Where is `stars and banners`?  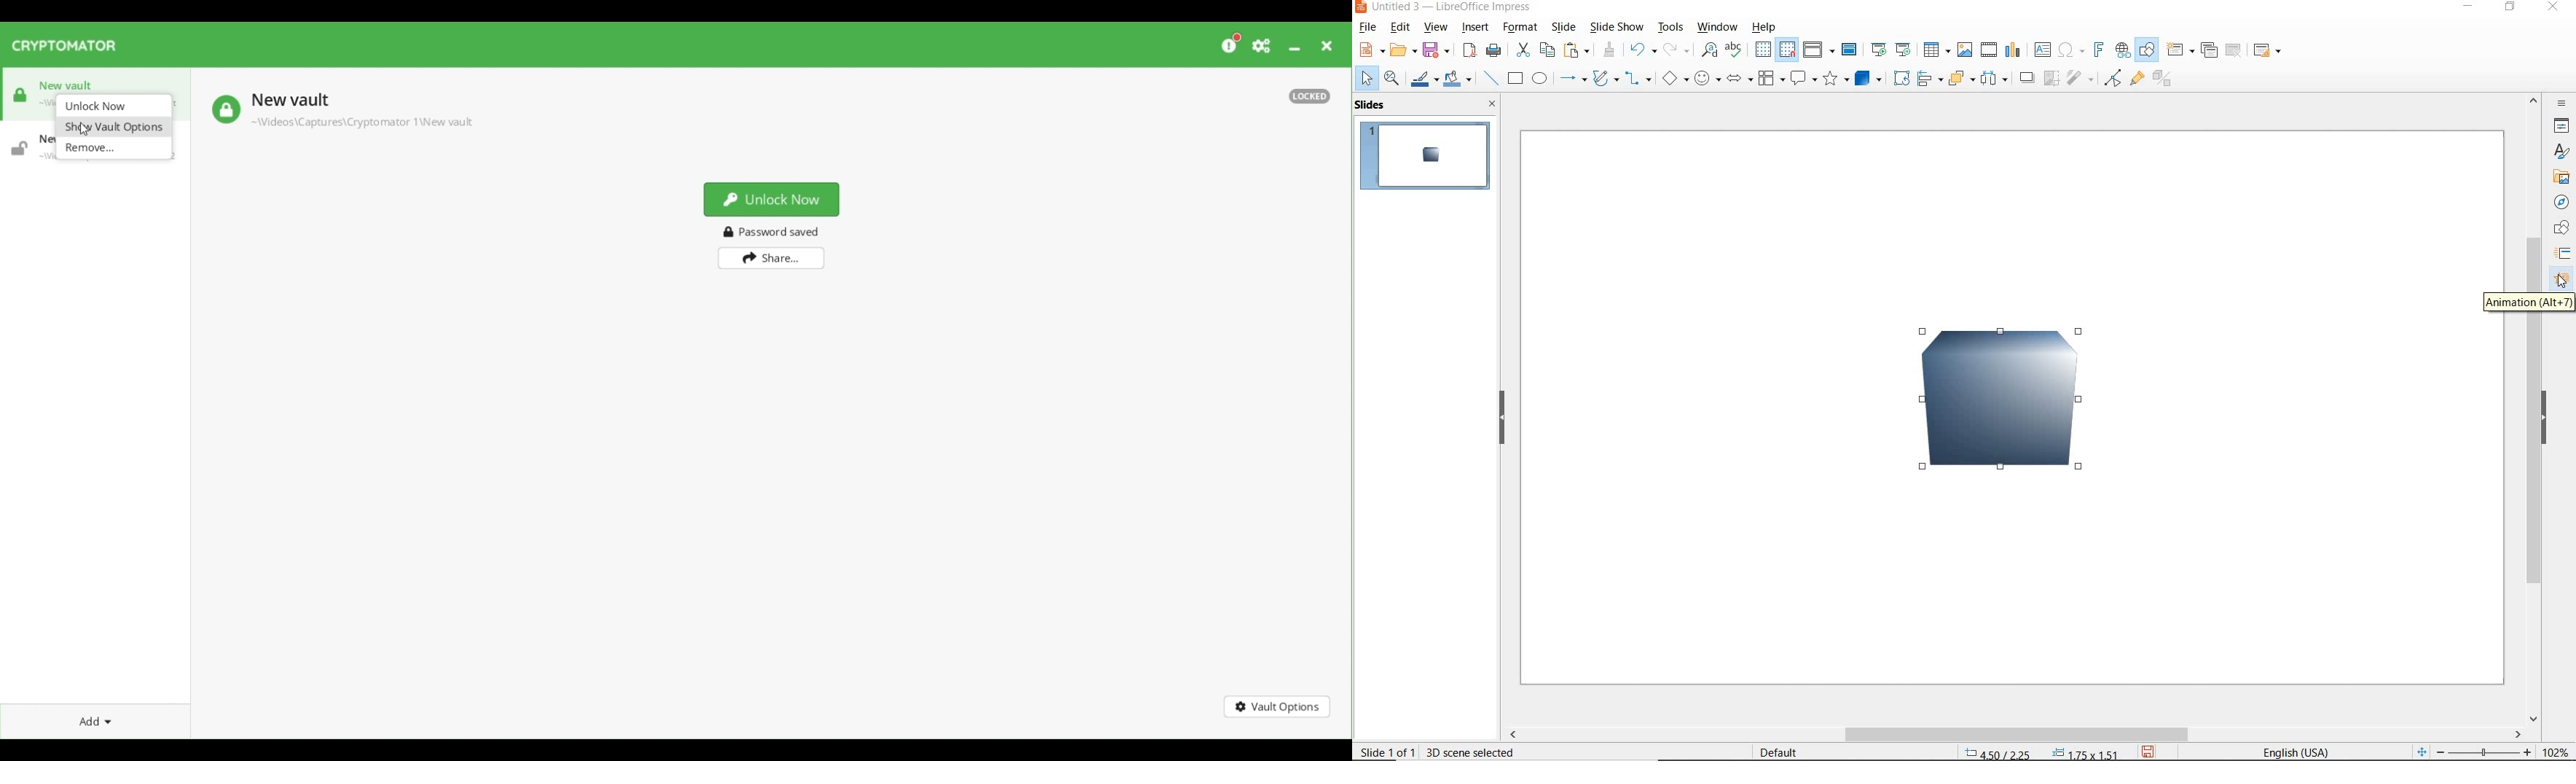 stars and banners is located at coordinates (1837, 79).